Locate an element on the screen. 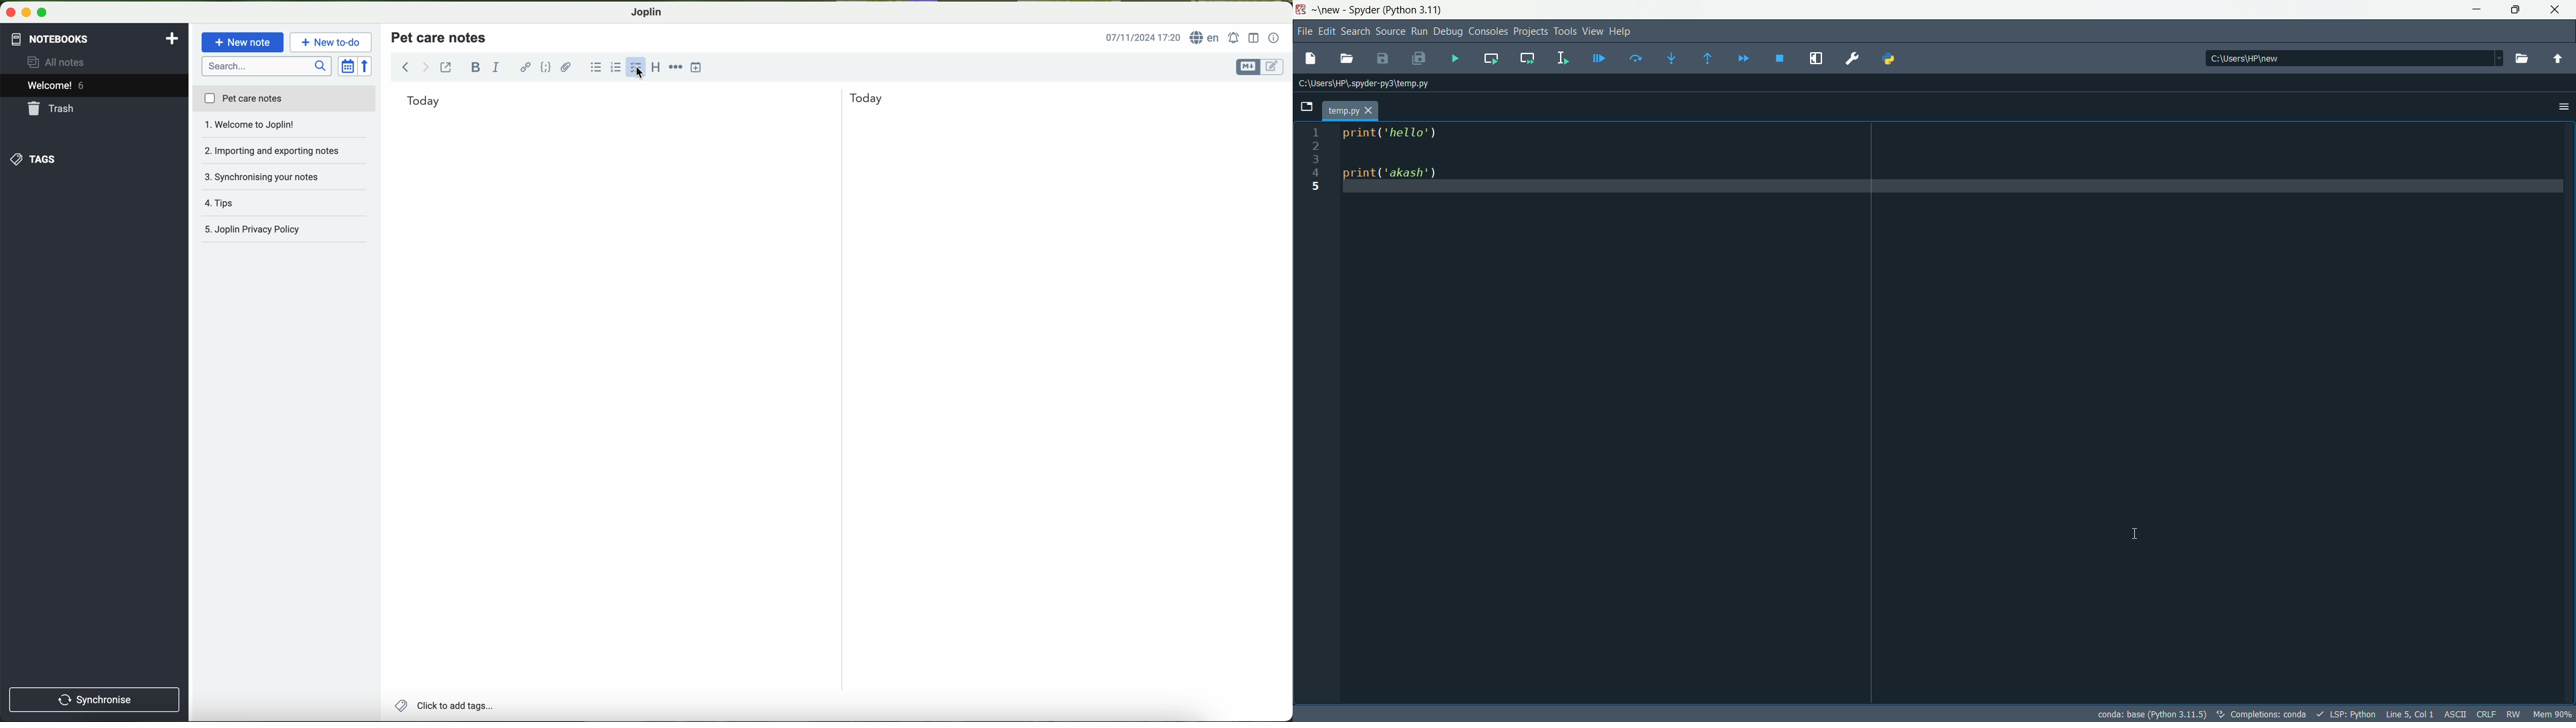 The image size is (2576, 728). tips is located at coordinates (284, 177).